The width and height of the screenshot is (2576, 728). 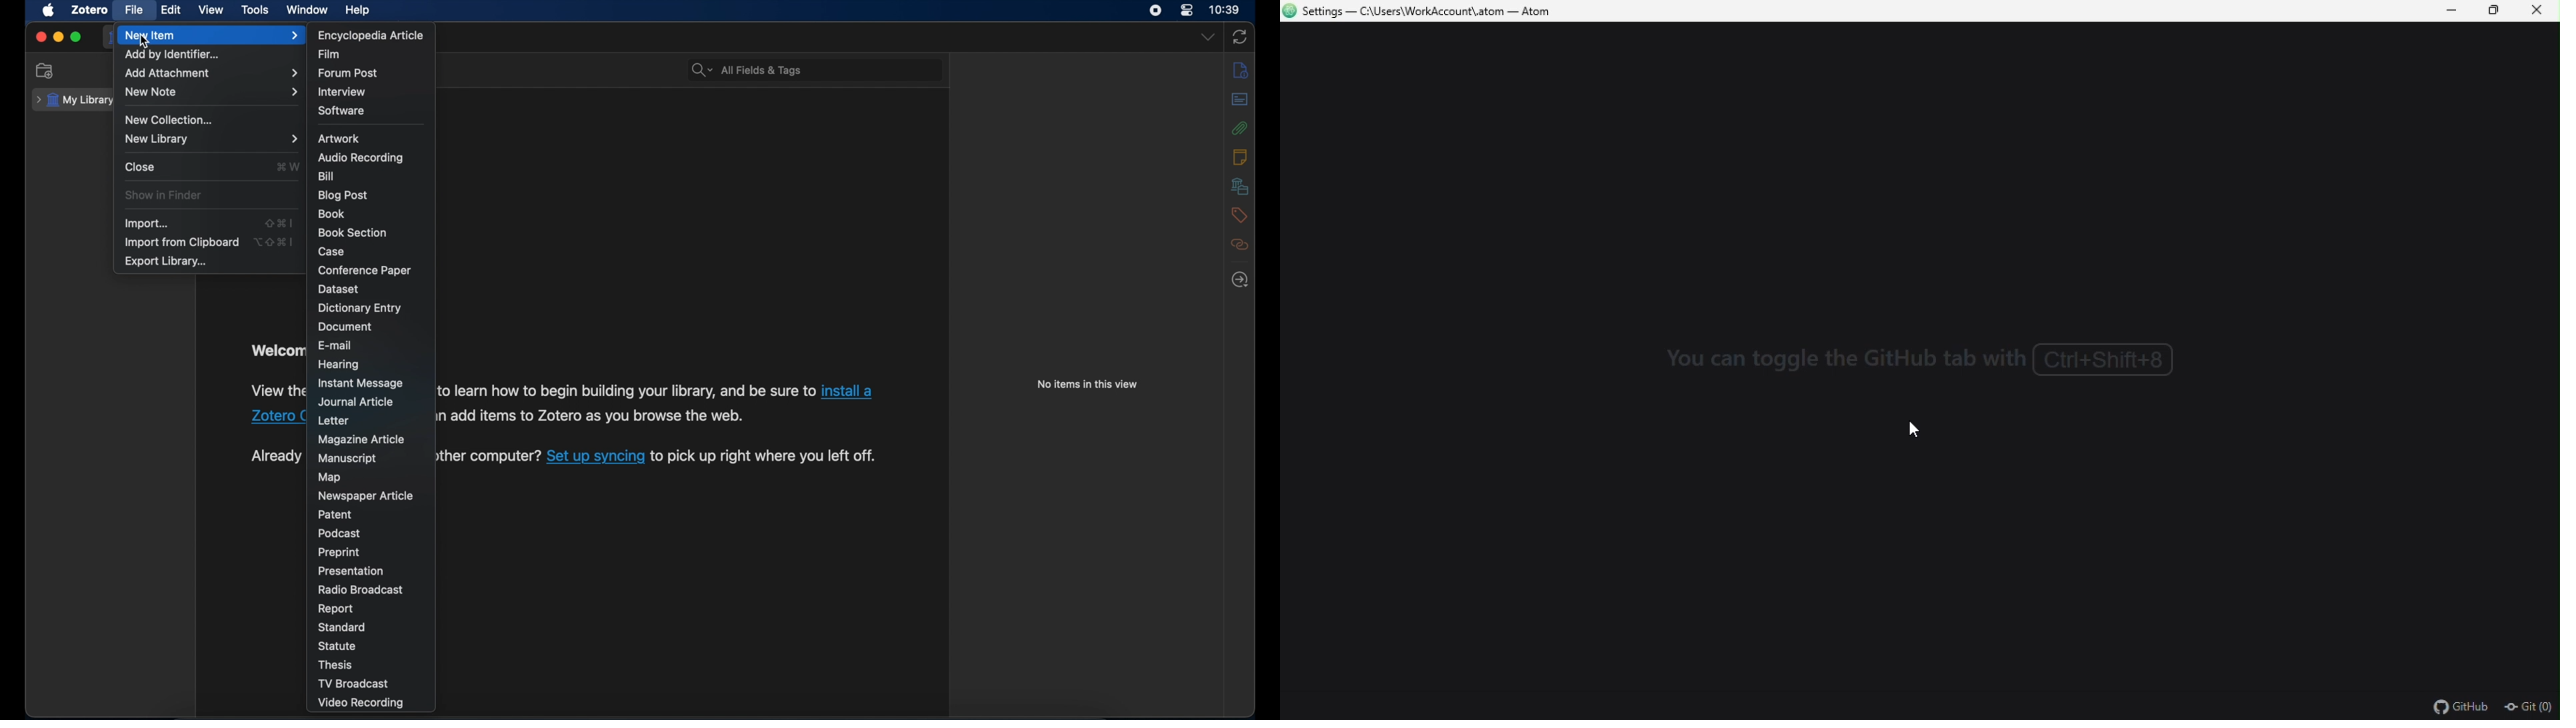 I want to click on conference paper, so click(x=365, y=270).